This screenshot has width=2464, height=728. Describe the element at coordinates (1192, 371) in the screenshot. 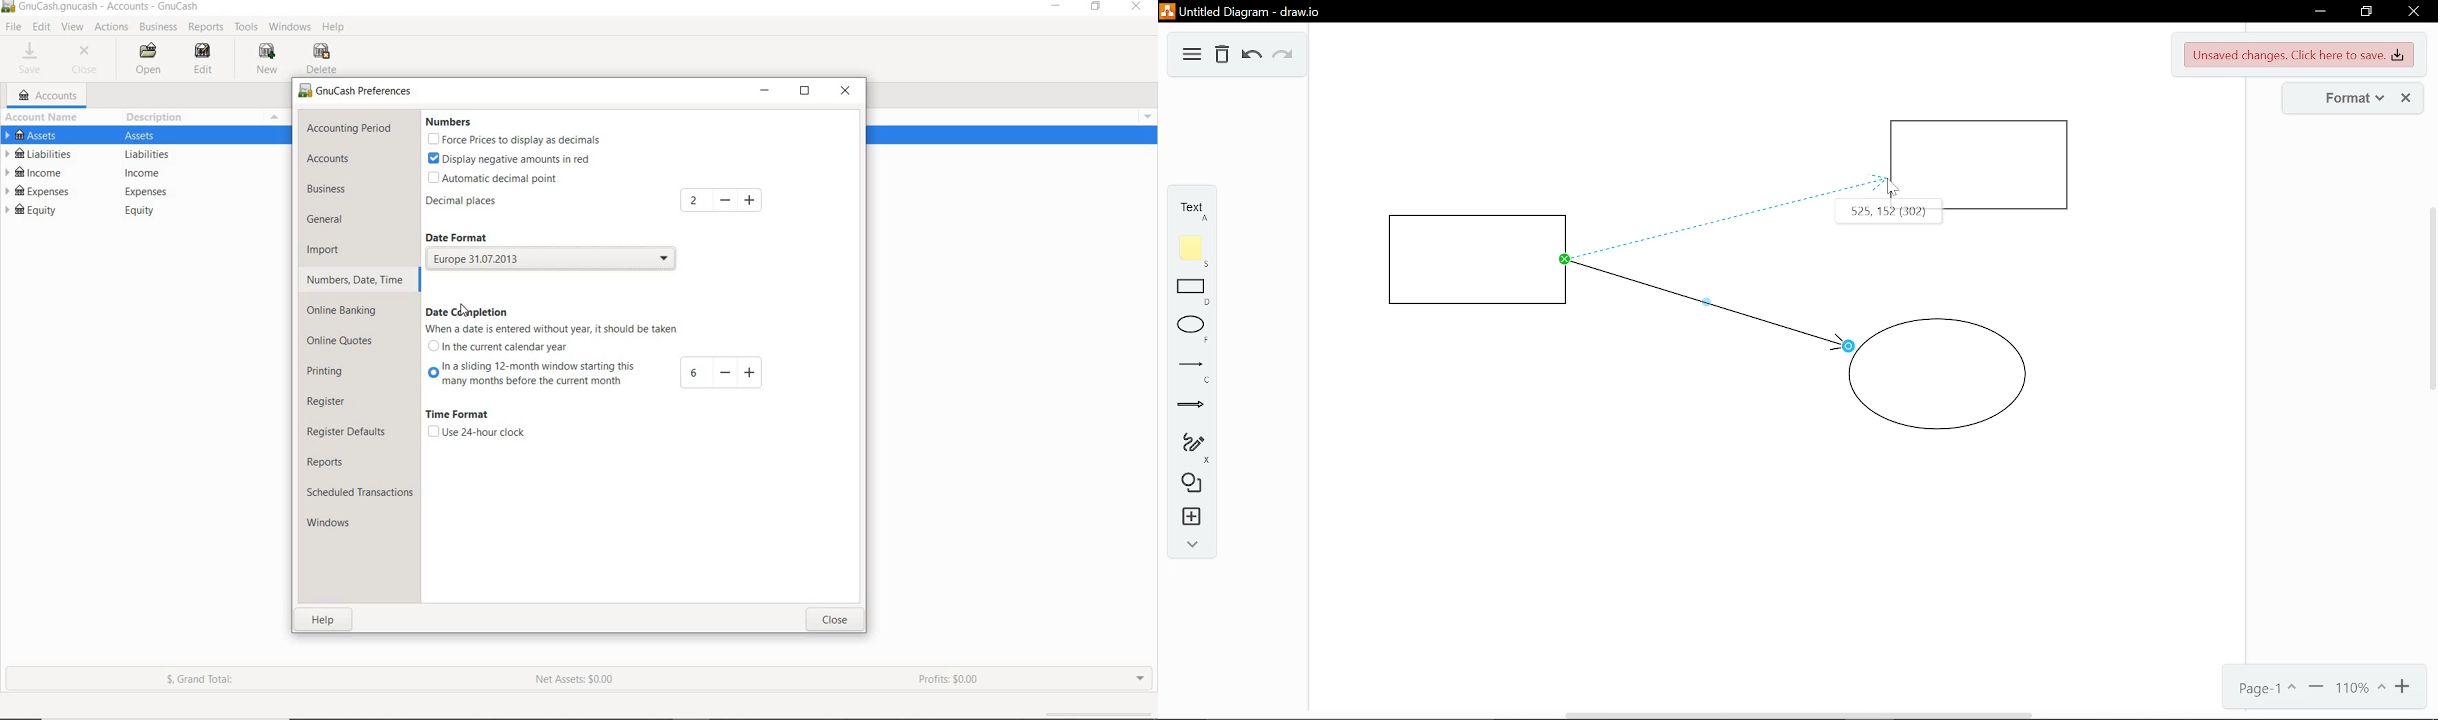

I see `Line` at that location.